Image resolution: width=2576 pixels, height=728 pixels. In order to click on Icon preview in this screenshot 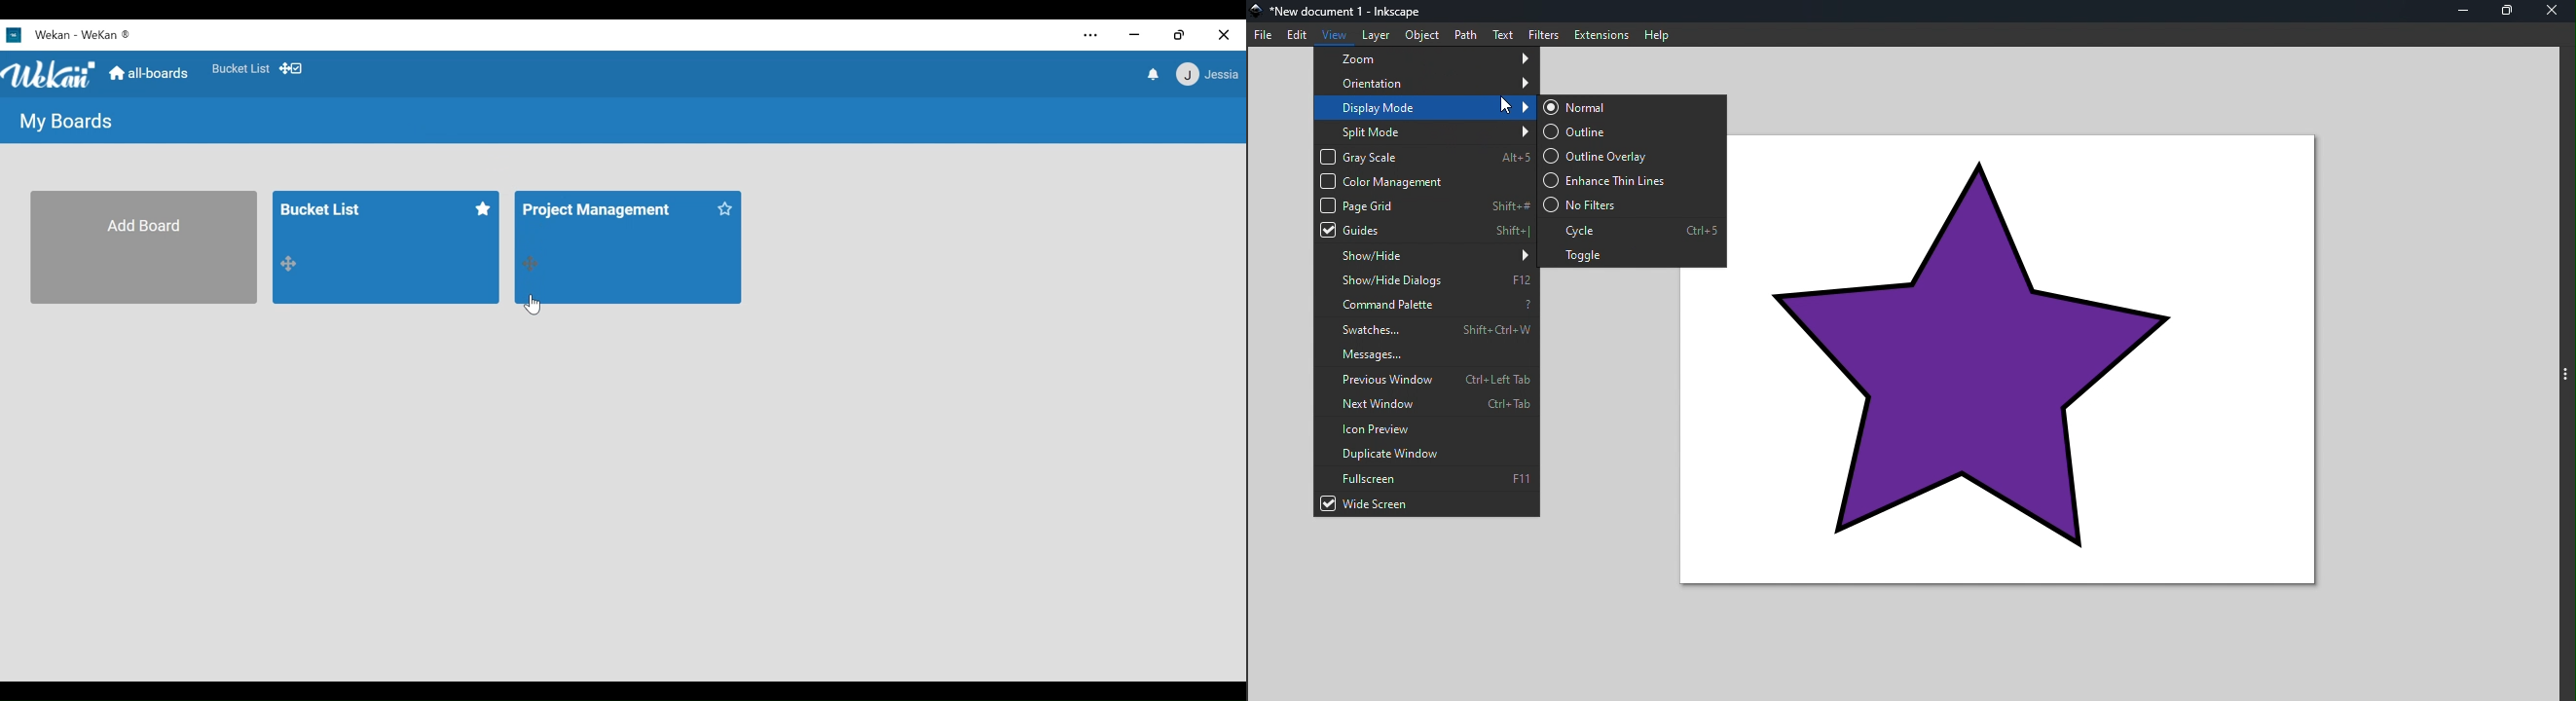, I will do `click(1426, 428)`.